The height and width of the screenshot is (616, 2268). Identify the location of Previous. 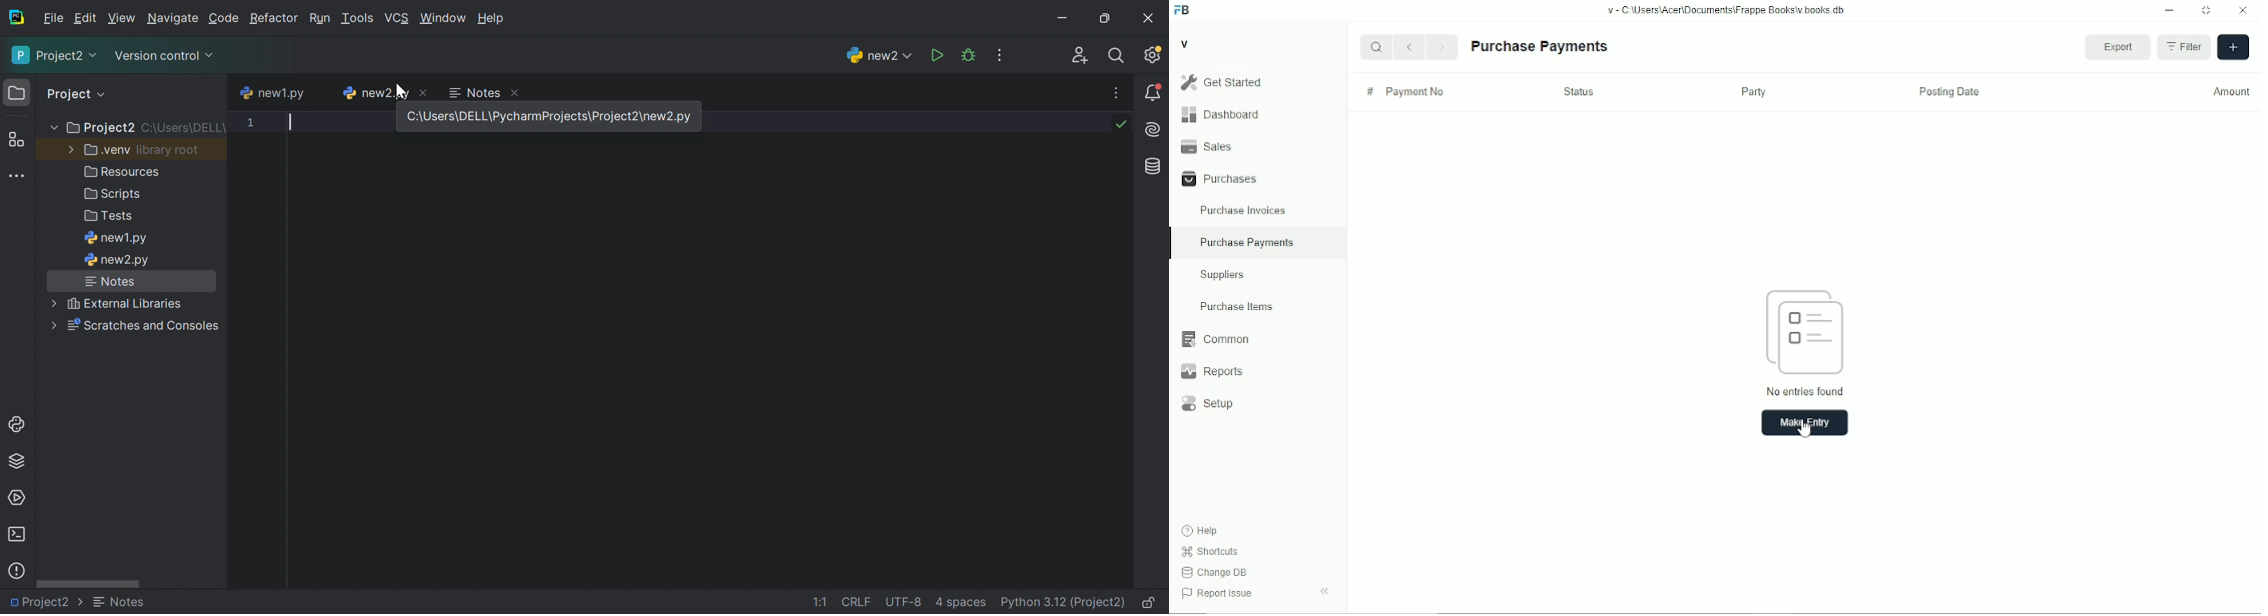
(1409, 47).